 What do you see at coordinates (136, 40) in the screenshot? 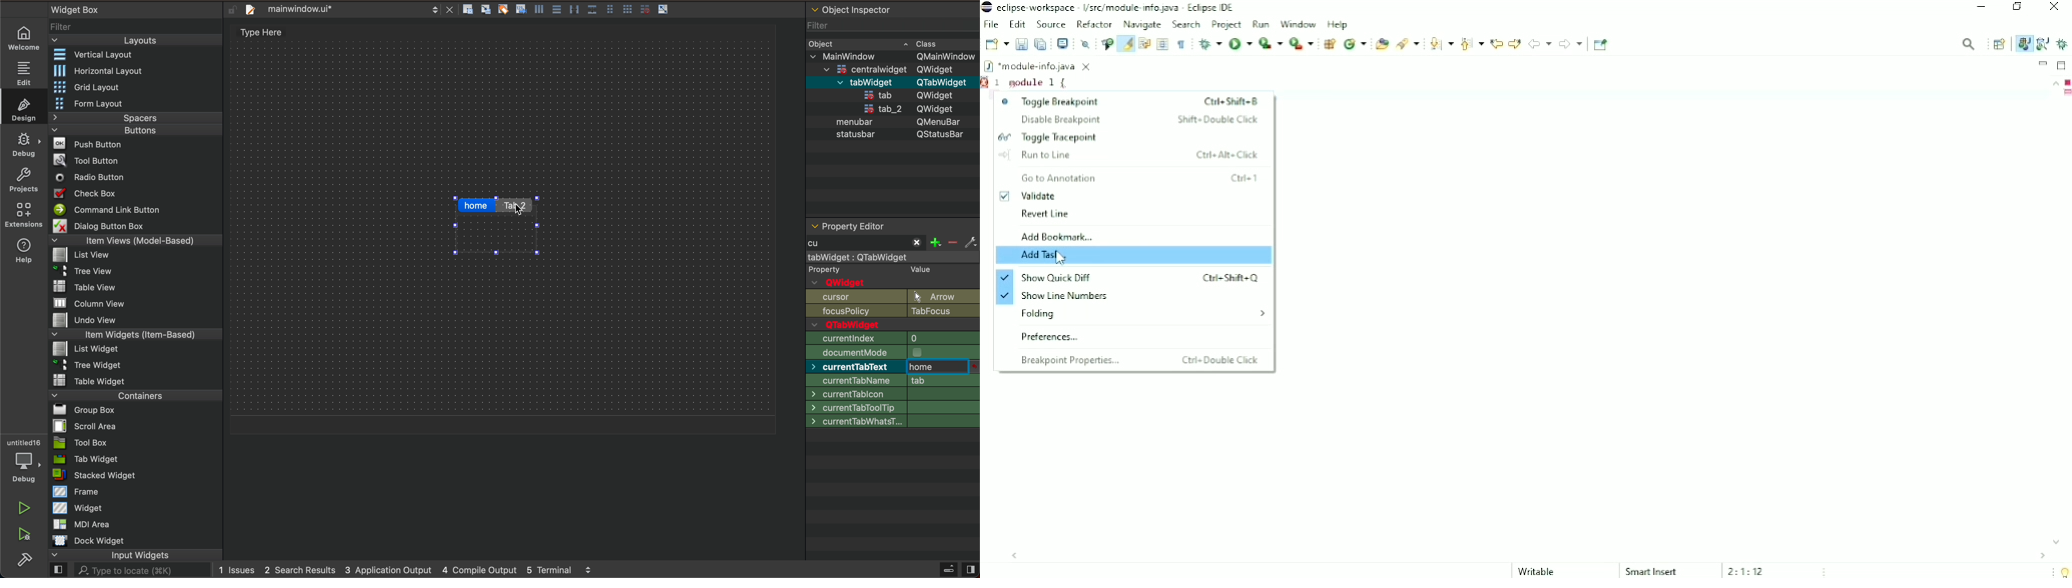
I see `Layouts` at bounding box center [136, 40].